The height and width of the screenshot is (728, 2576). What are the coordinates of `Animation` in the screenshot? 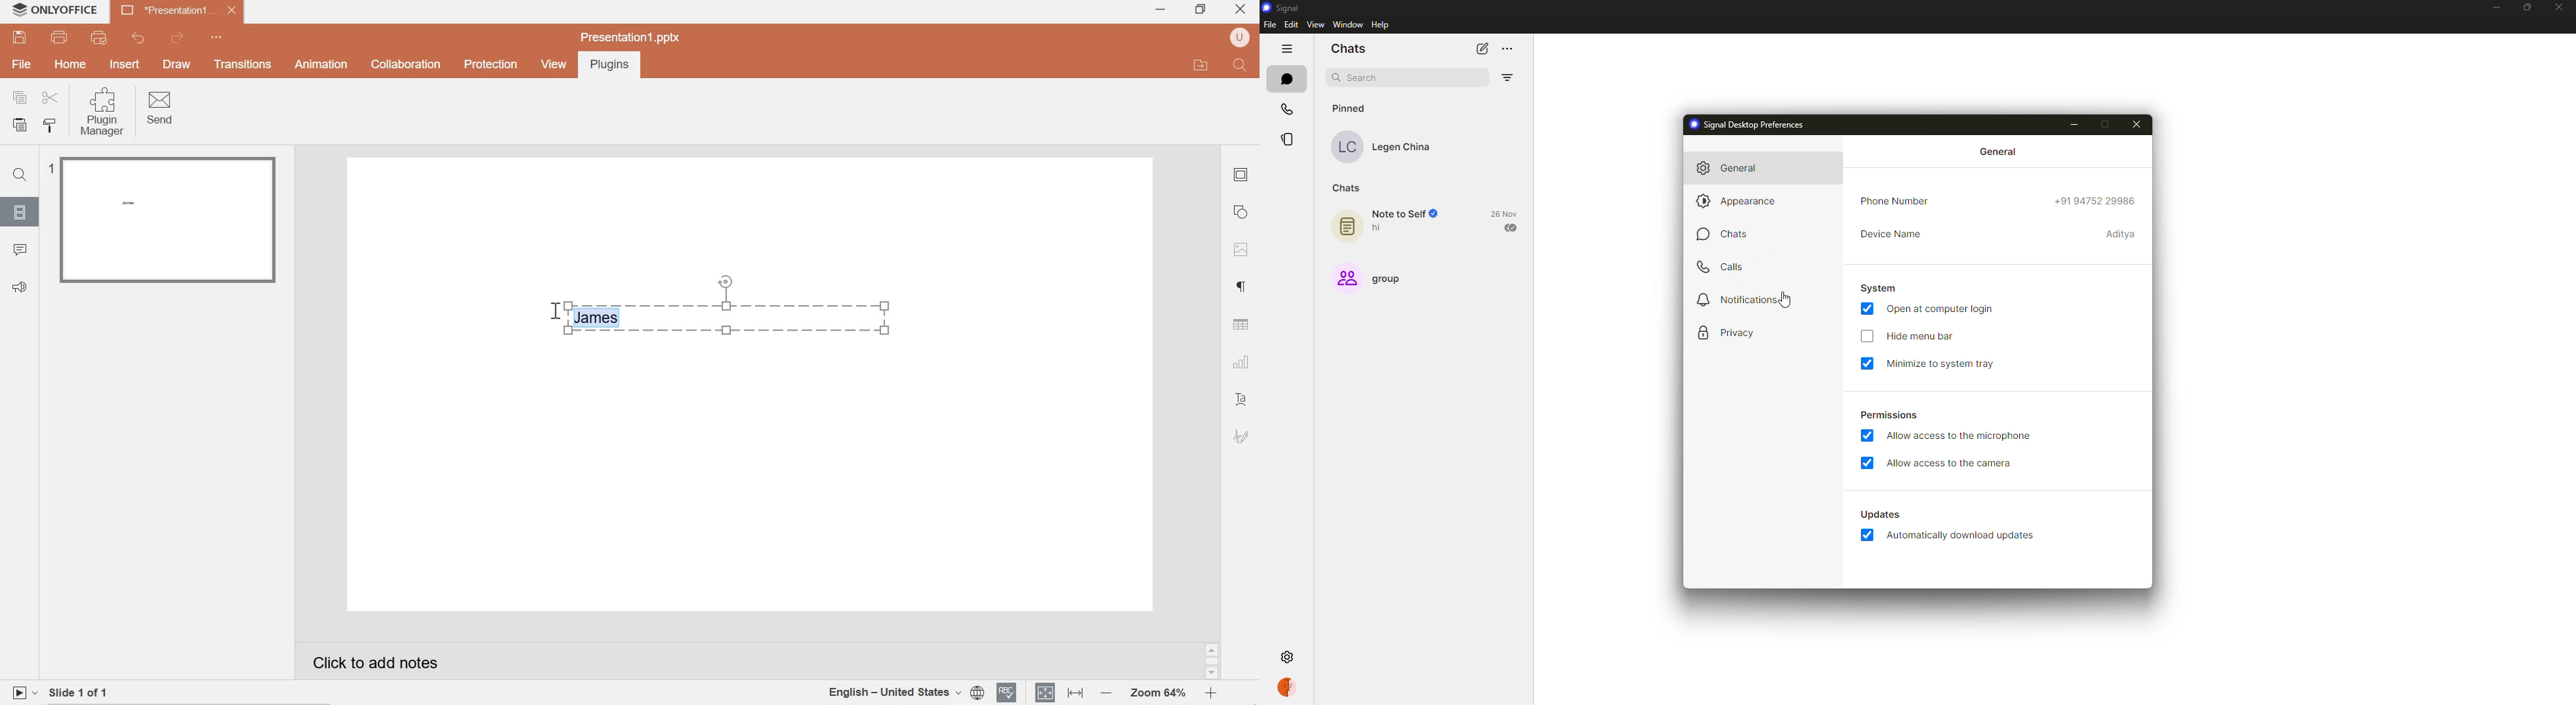 It's located at (322, 64).